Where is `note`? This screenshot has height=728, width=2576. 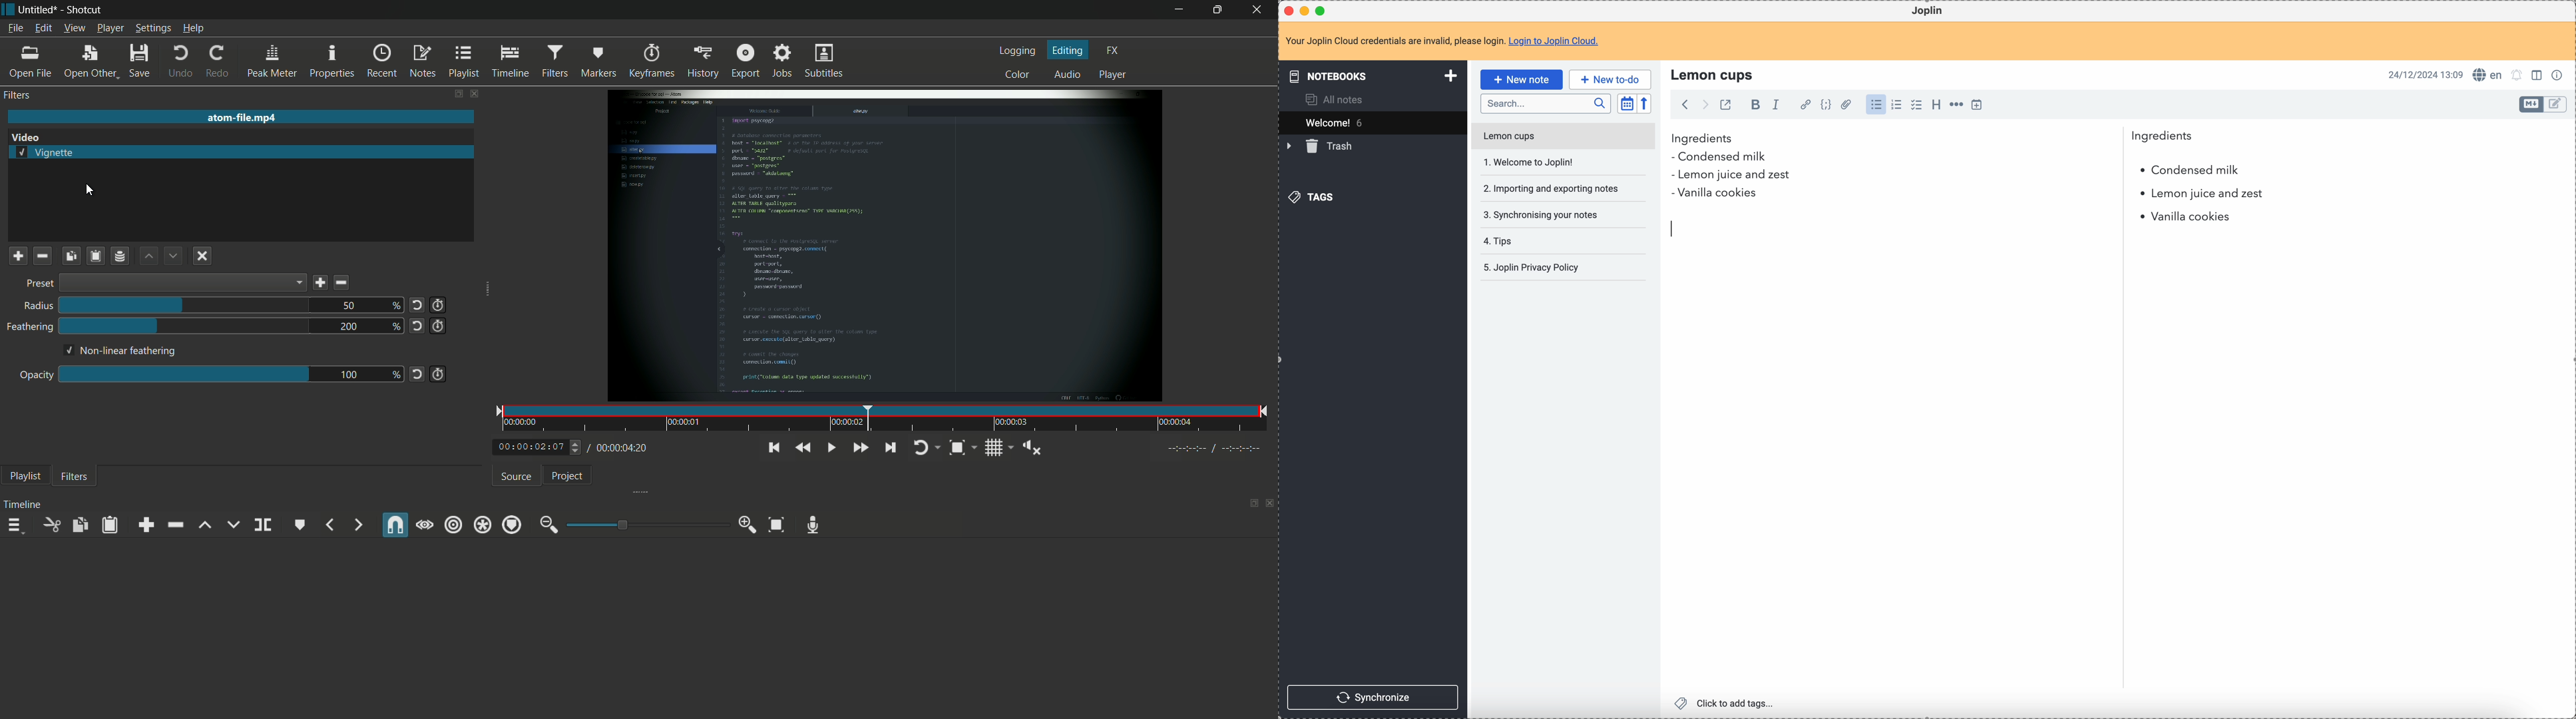 note is located at coordinates (1448, 42).